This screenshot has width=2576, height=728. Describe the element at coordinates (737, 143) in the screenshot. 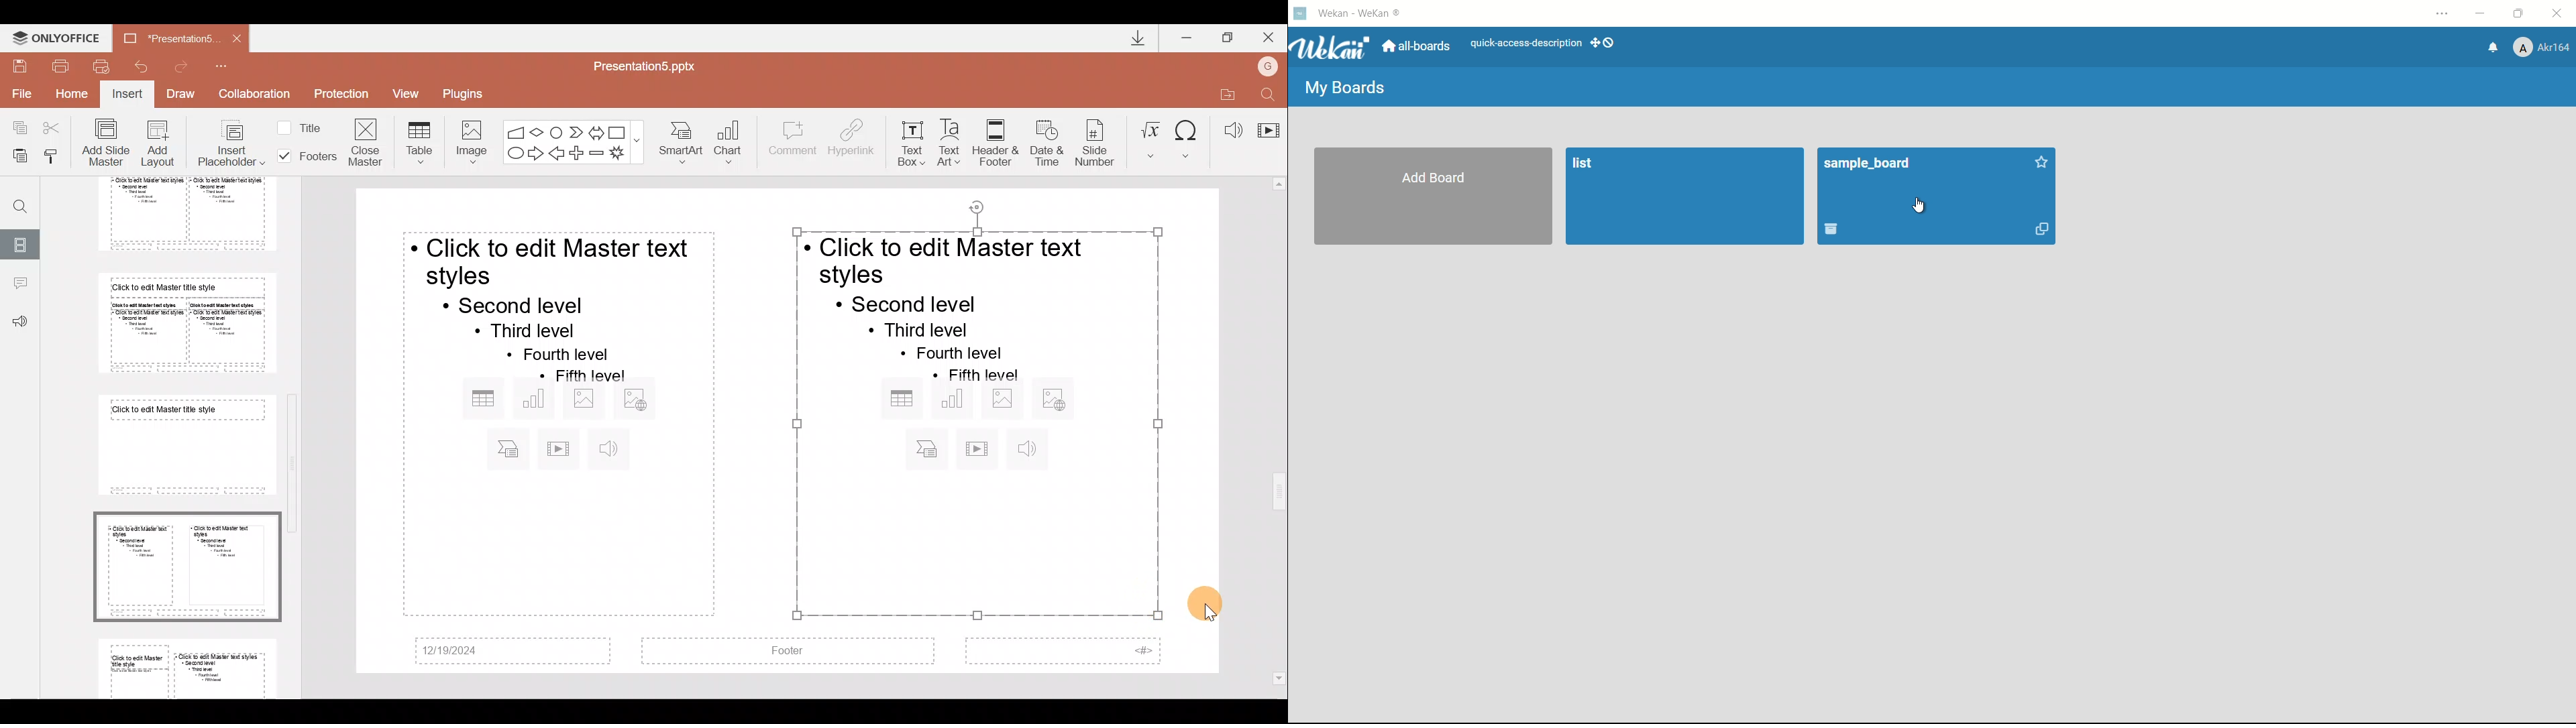

I see `Chart` at that location.